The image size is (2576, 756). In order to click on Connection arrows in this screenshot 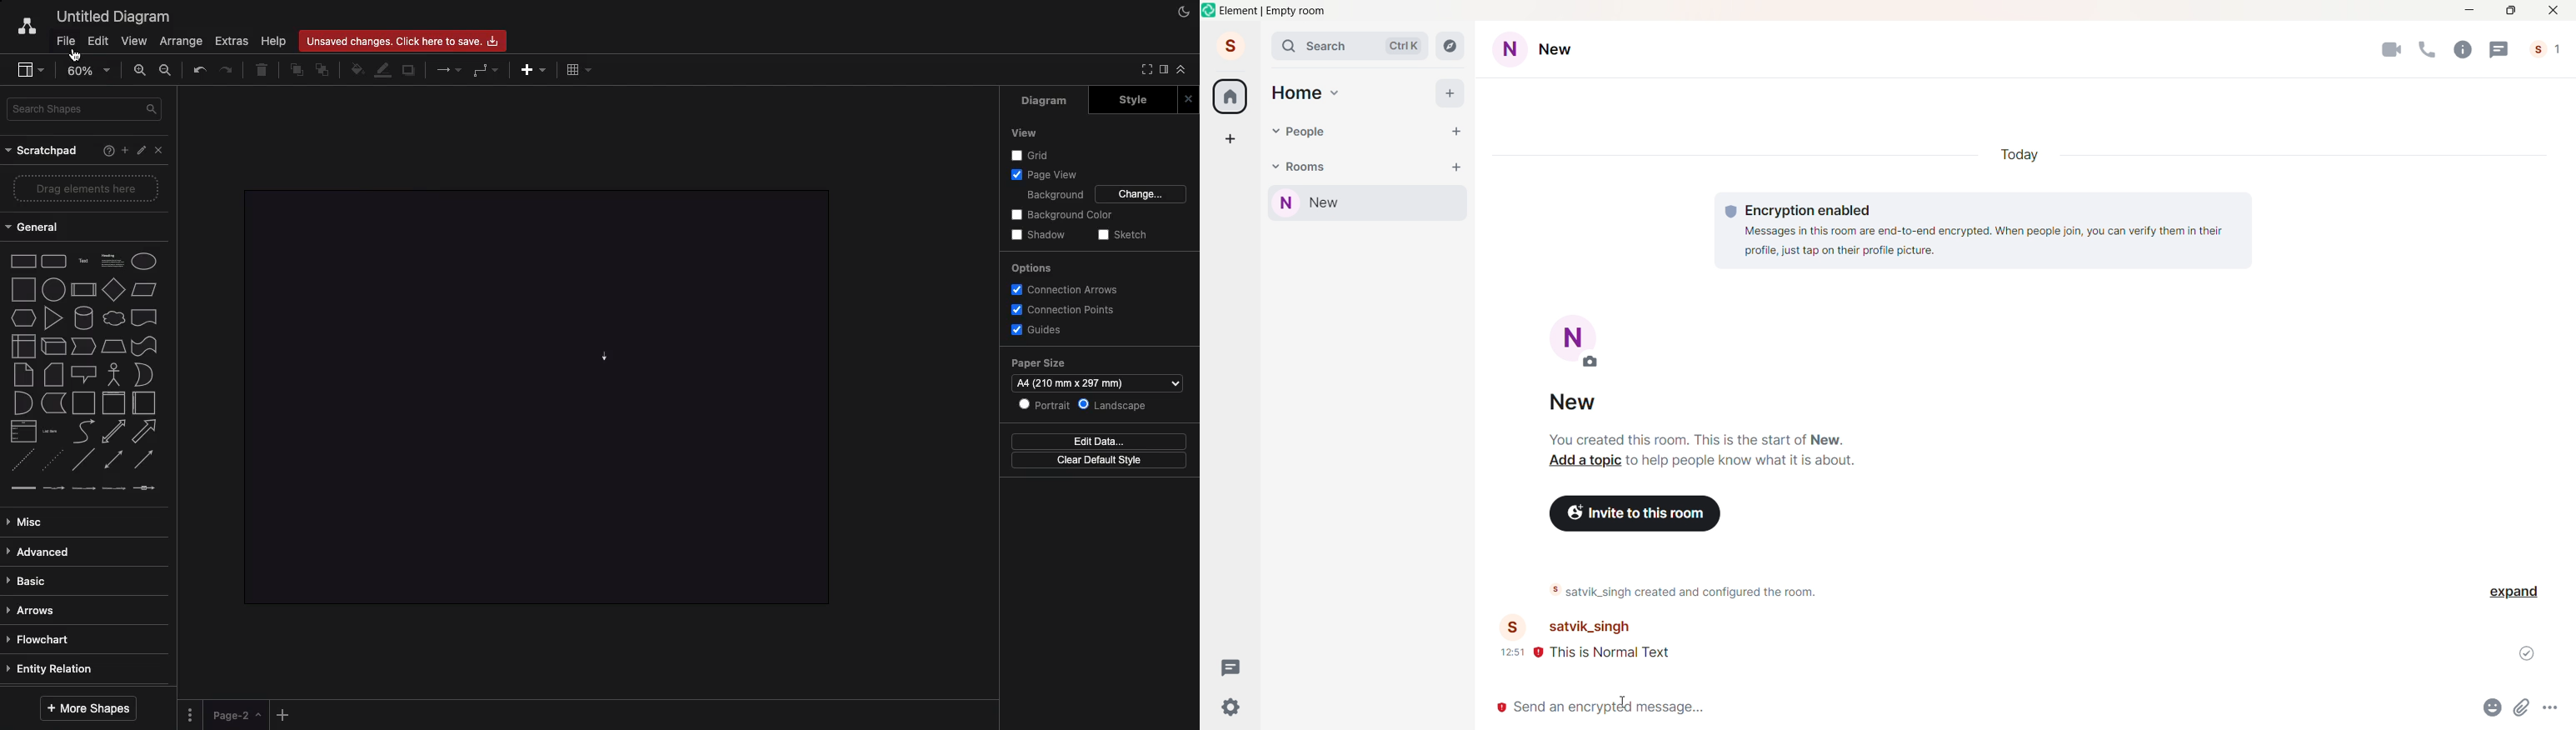, I will do `click(1069, 289)`.